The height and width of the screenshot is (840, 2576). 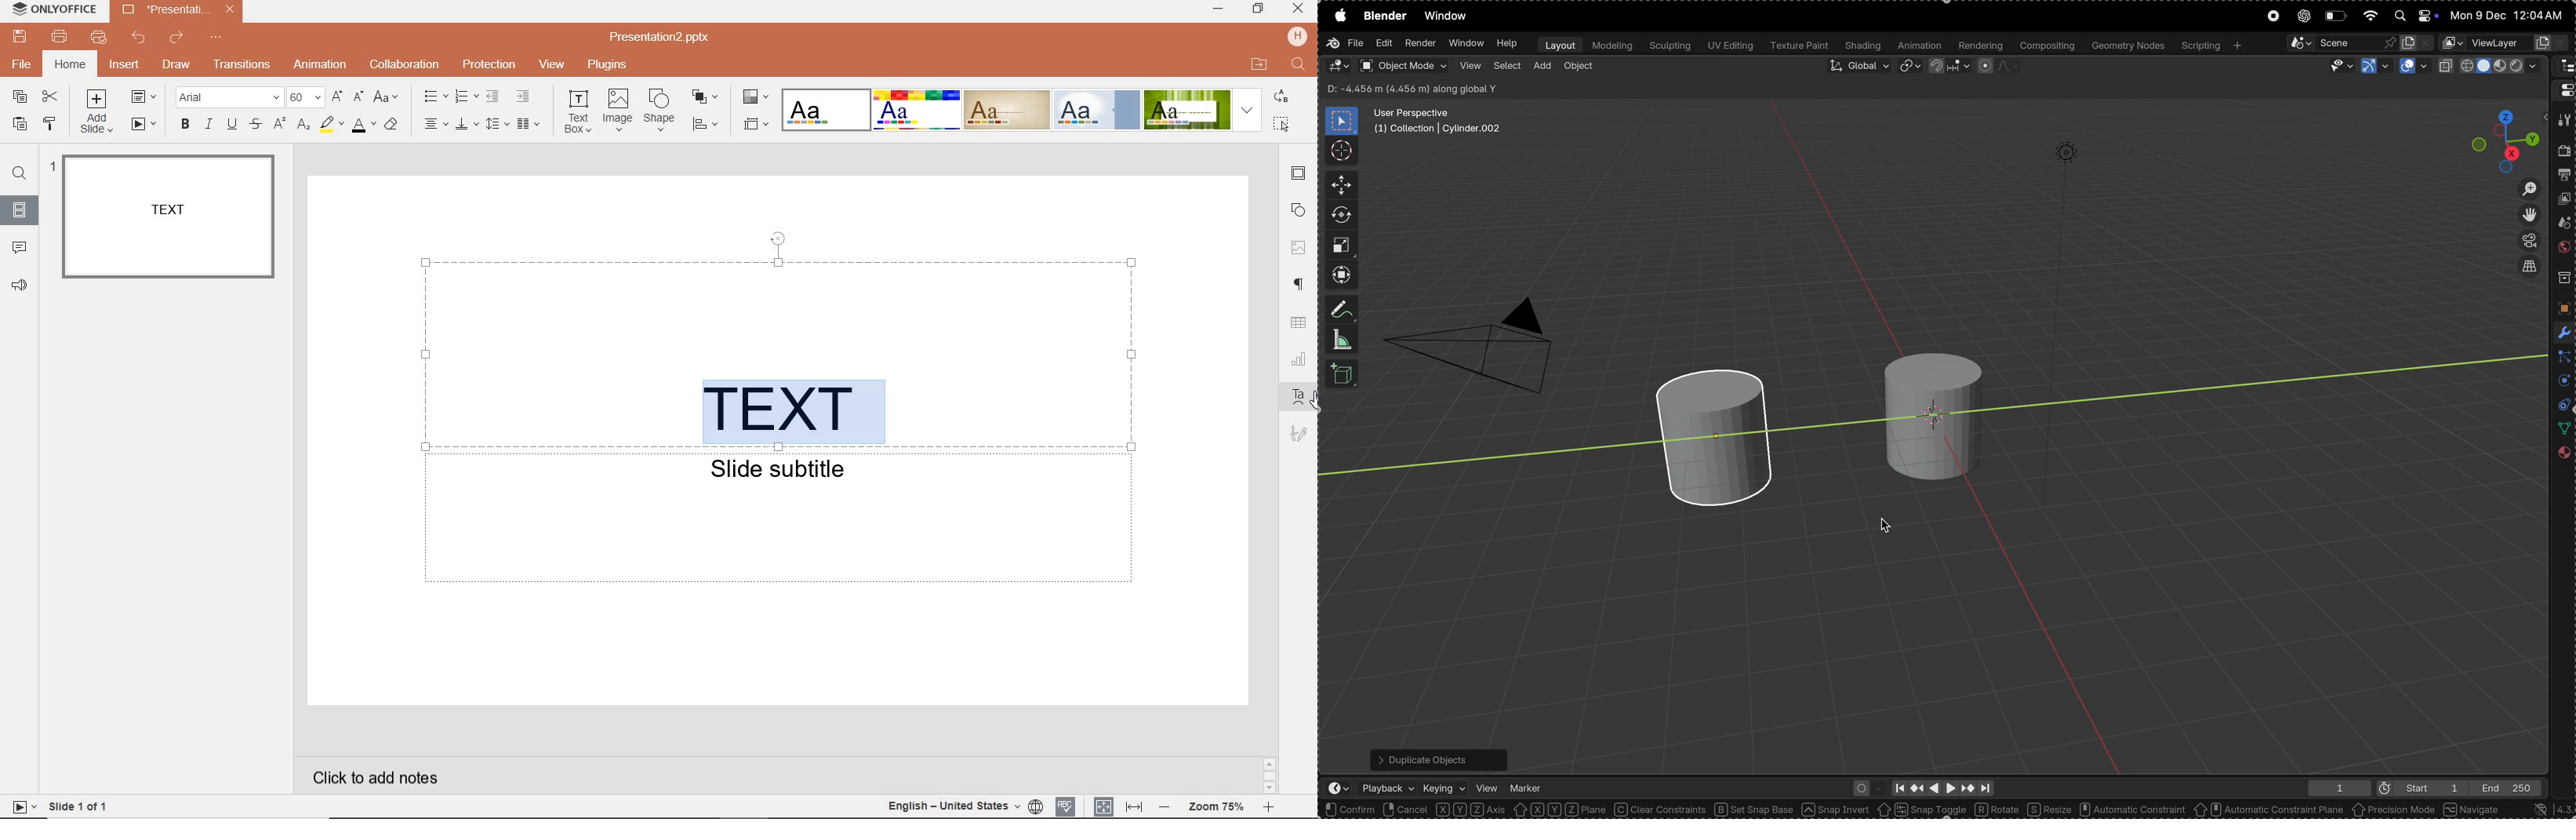 What do you see at coordinates (174, 38) in the screenshot?
I see `REDO` at bounding box center [174, 38].